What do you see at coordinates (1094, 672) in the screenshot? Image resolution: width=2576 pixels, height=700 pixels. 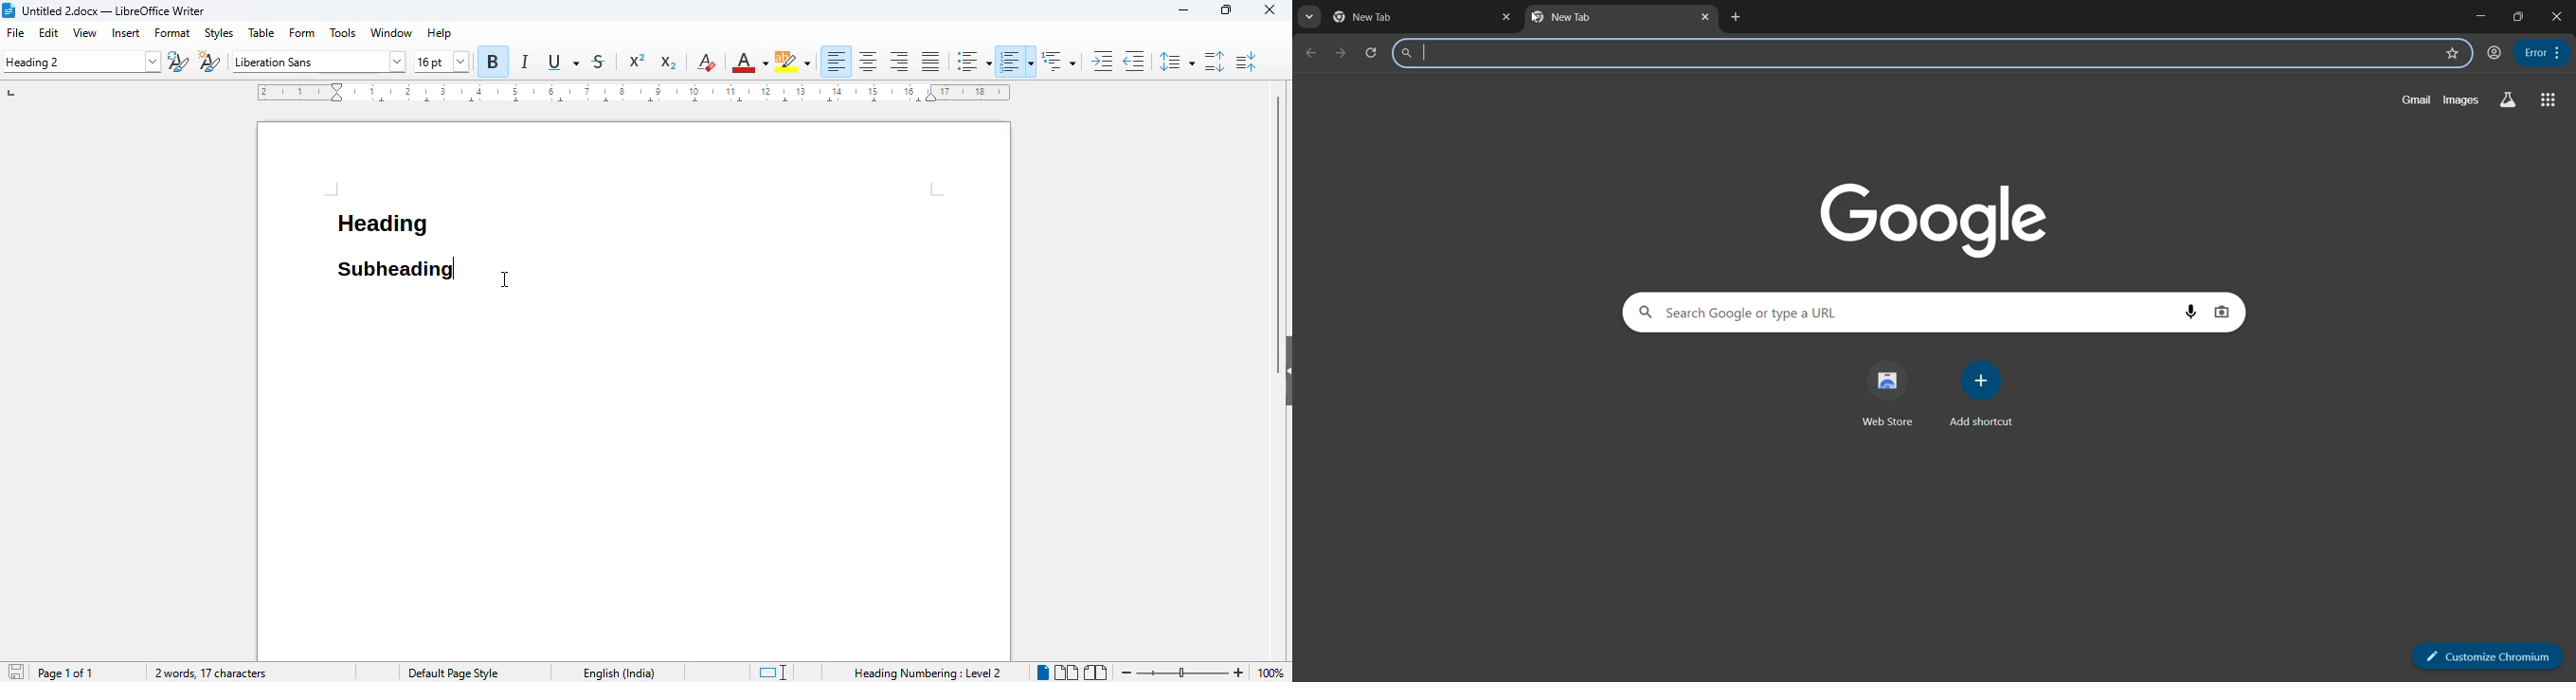 I see `book view` at bounding box center [1094, 672].